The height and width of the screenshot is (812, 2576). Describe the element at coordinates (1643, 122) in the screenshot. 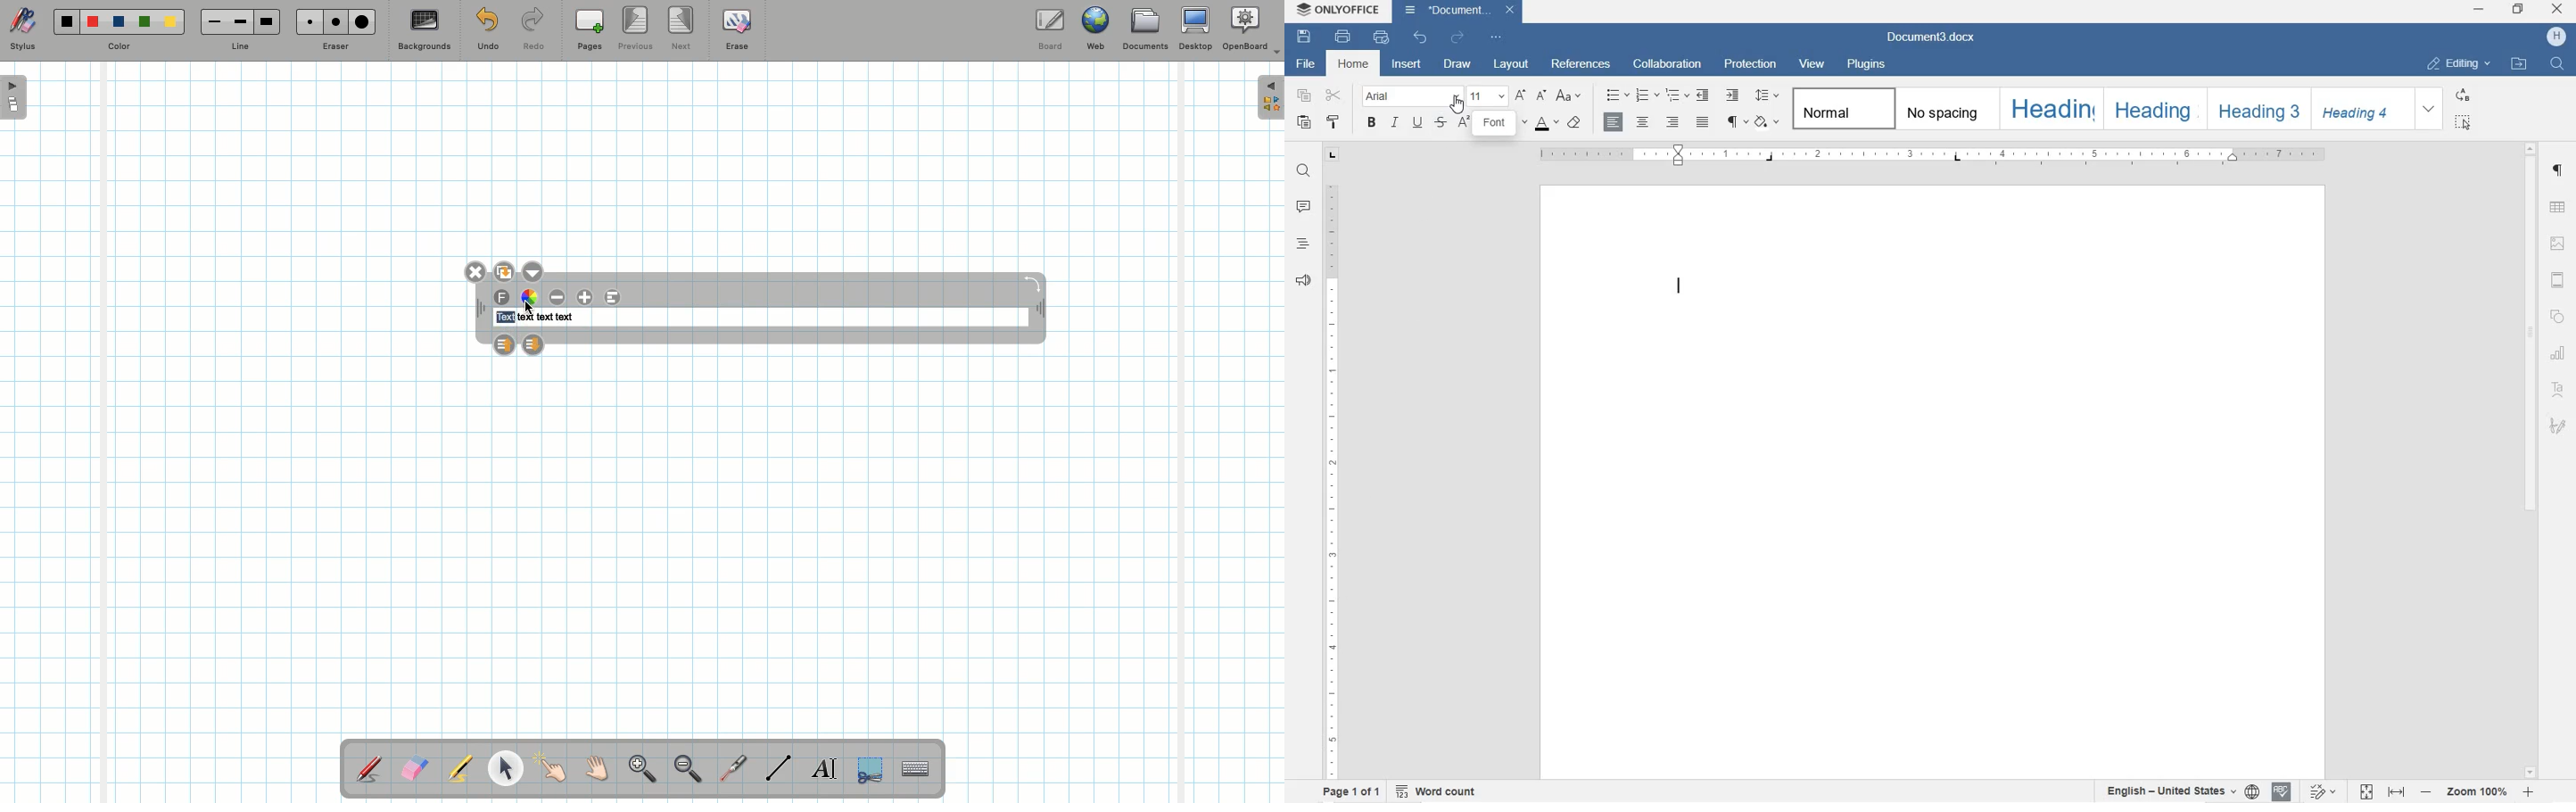

I see `CENTER ALIGNMENT` at that location.